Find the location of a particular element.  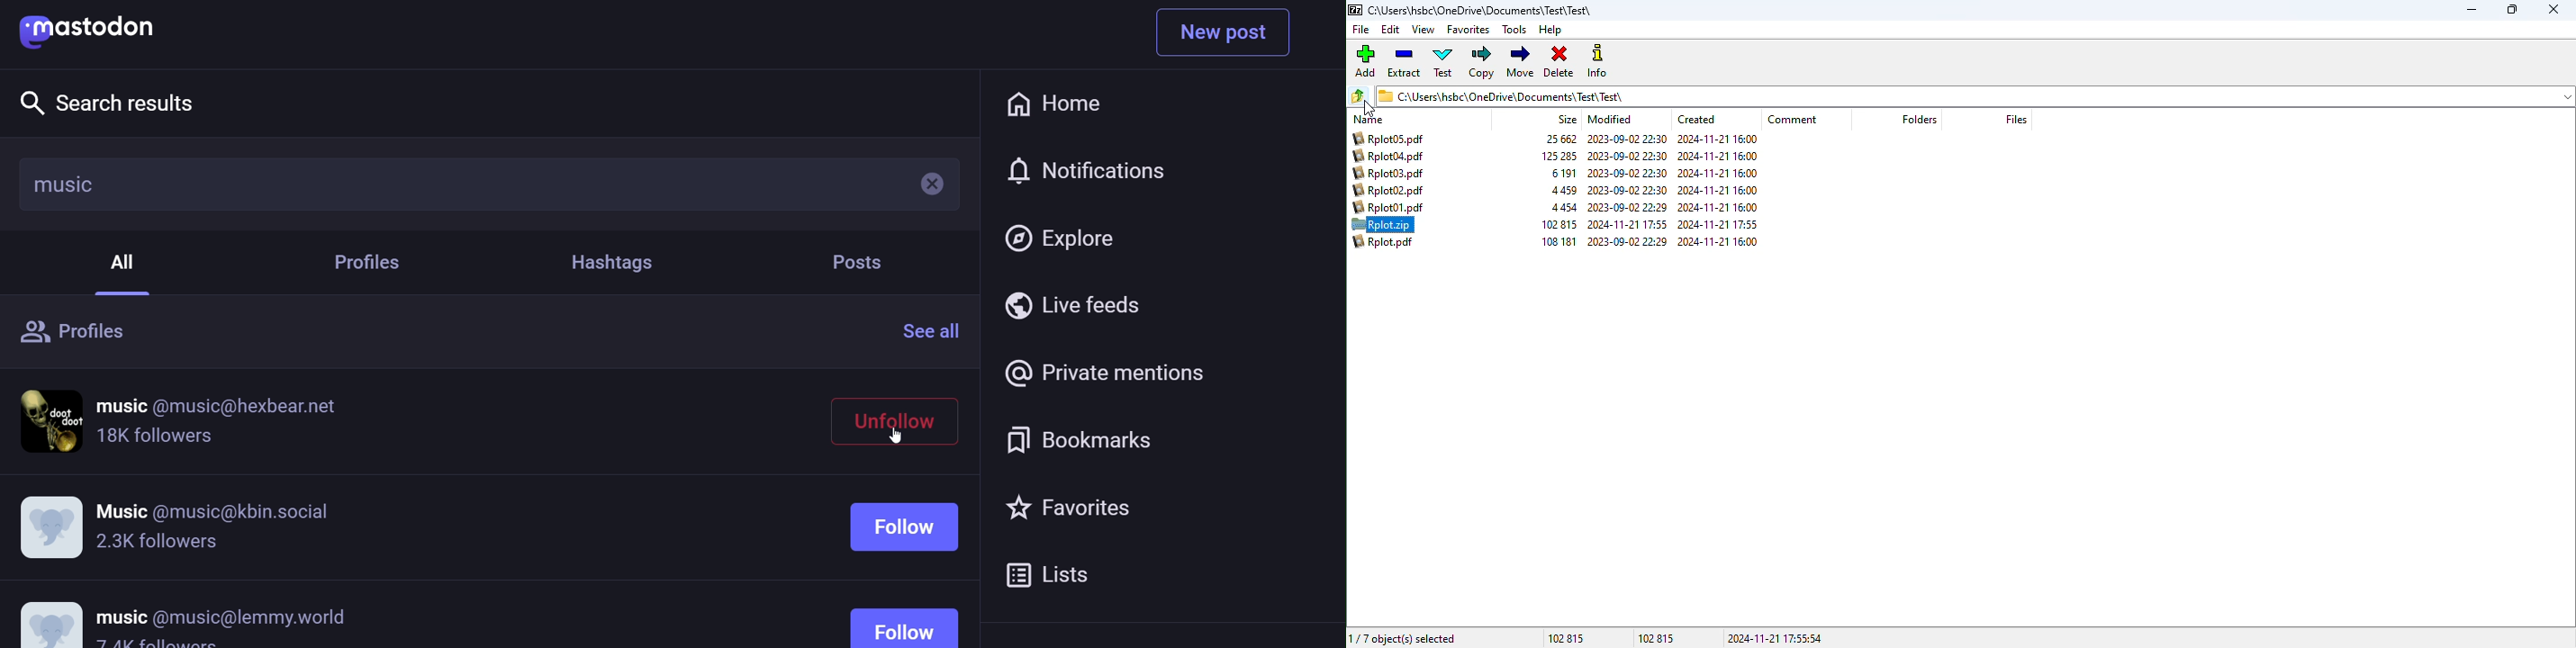

name is located at coordinates (1368, 120).